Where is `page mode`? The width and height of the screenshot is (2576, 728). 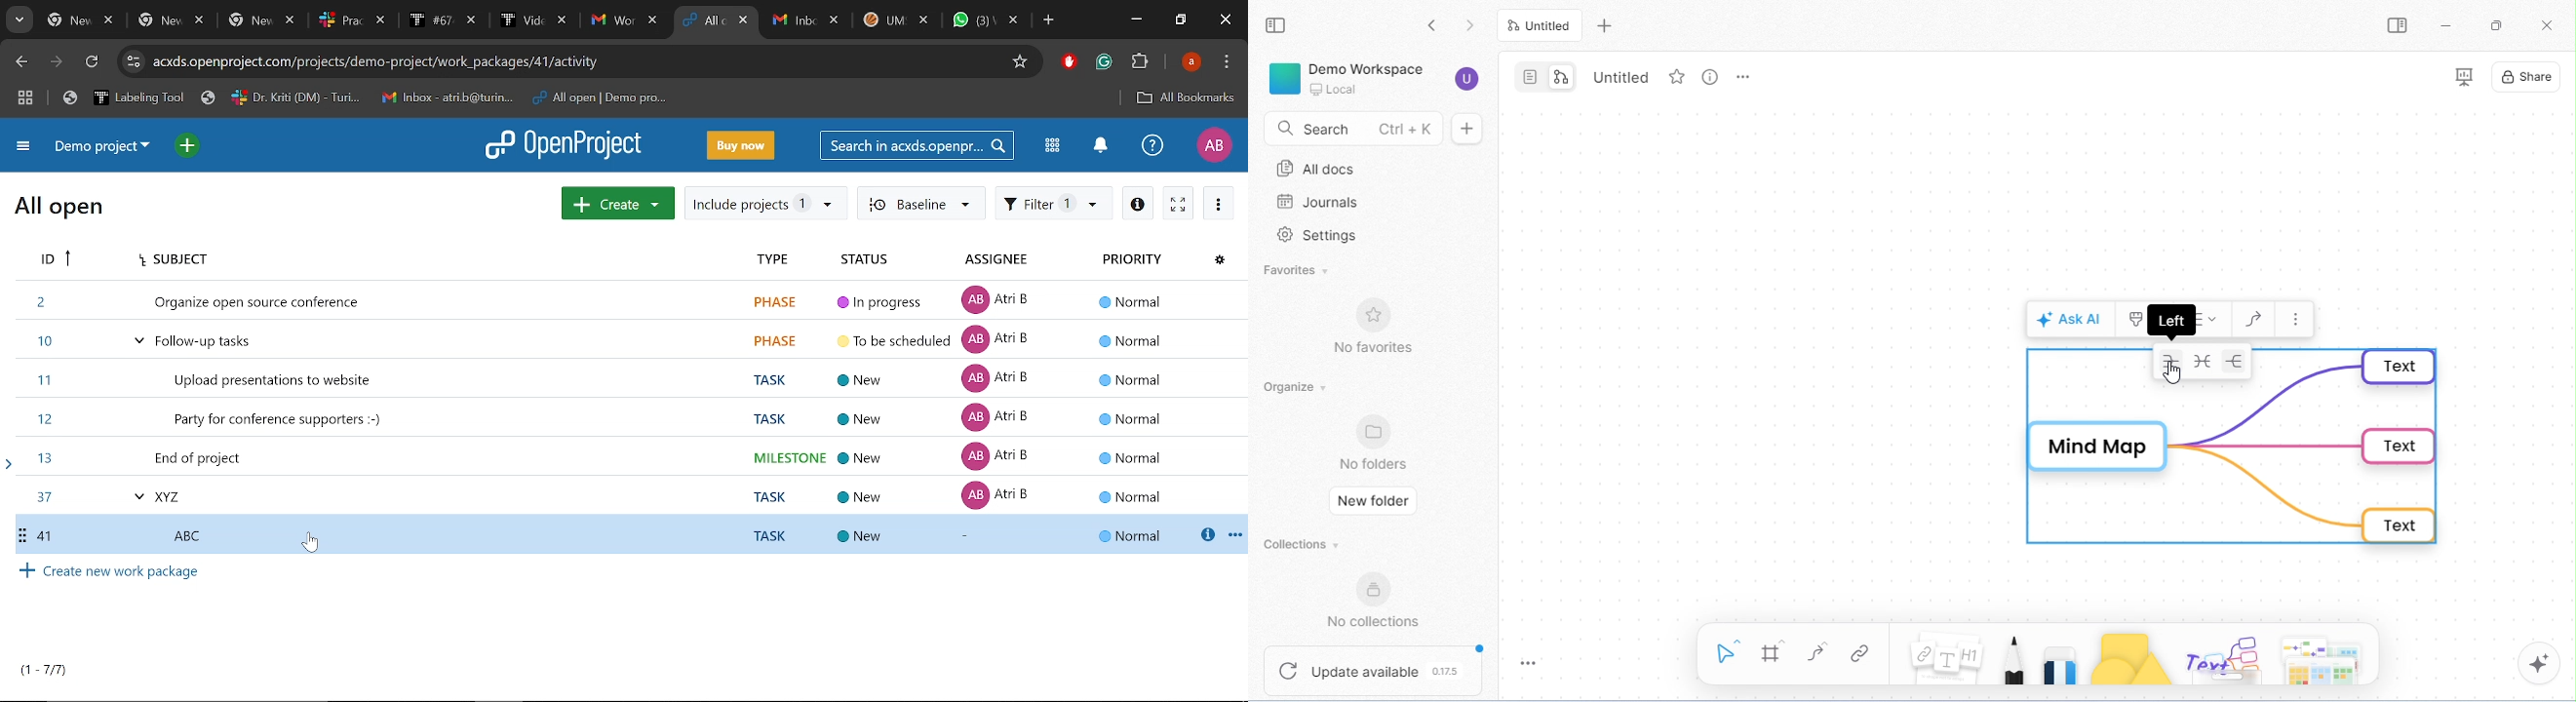
page mode is located at coordinates (1529, 76).